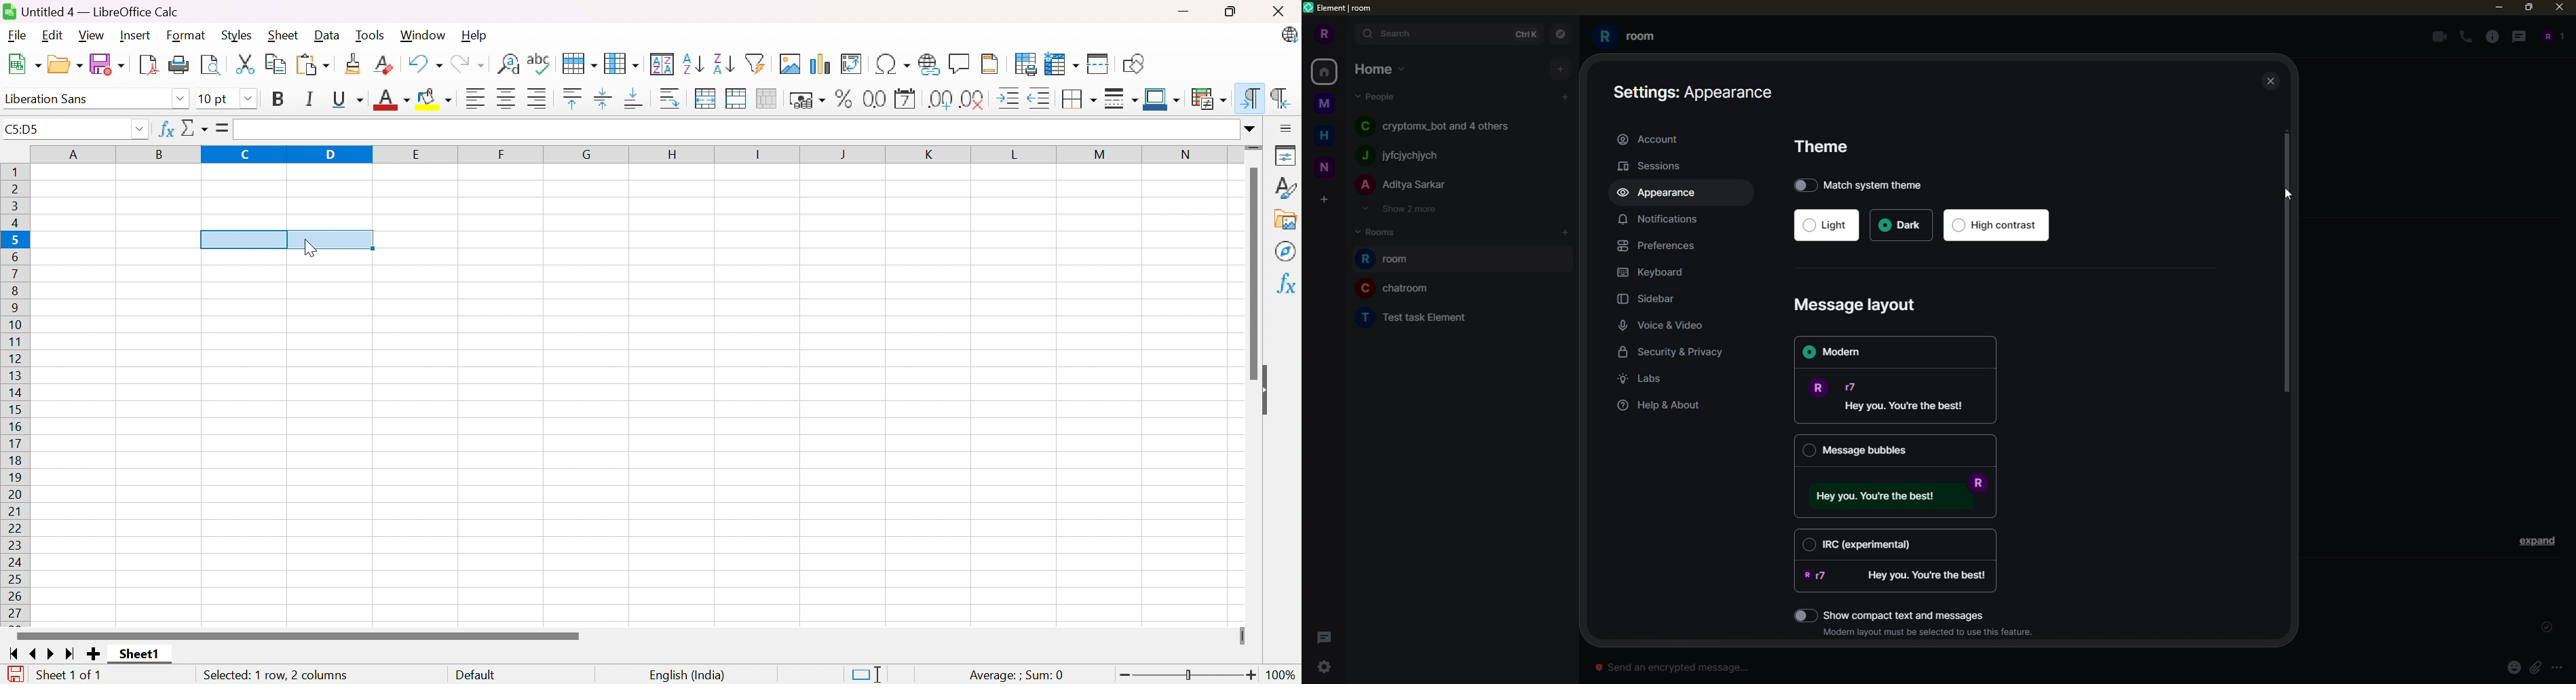 Image resolution: width=2576 pixels, height=700 pixels. I want to click on Align Center, so click(506, 98).